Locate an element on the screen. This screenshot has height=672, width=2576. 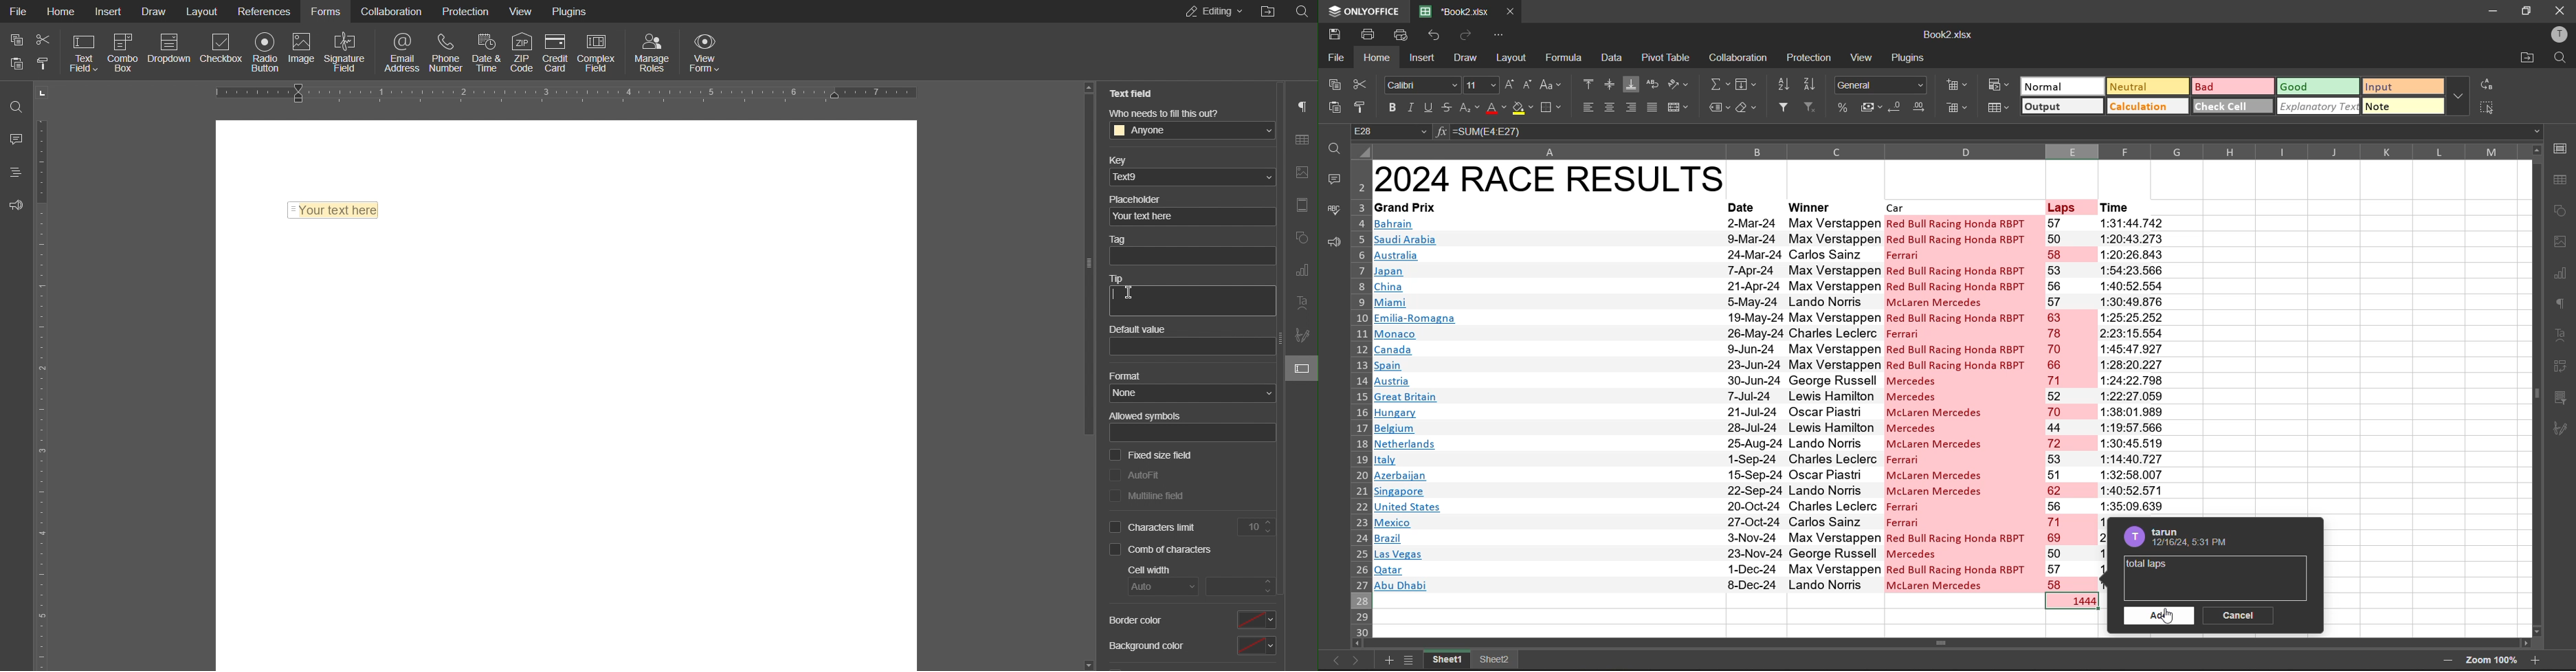
select border color is located at coordinates (1256, 619).